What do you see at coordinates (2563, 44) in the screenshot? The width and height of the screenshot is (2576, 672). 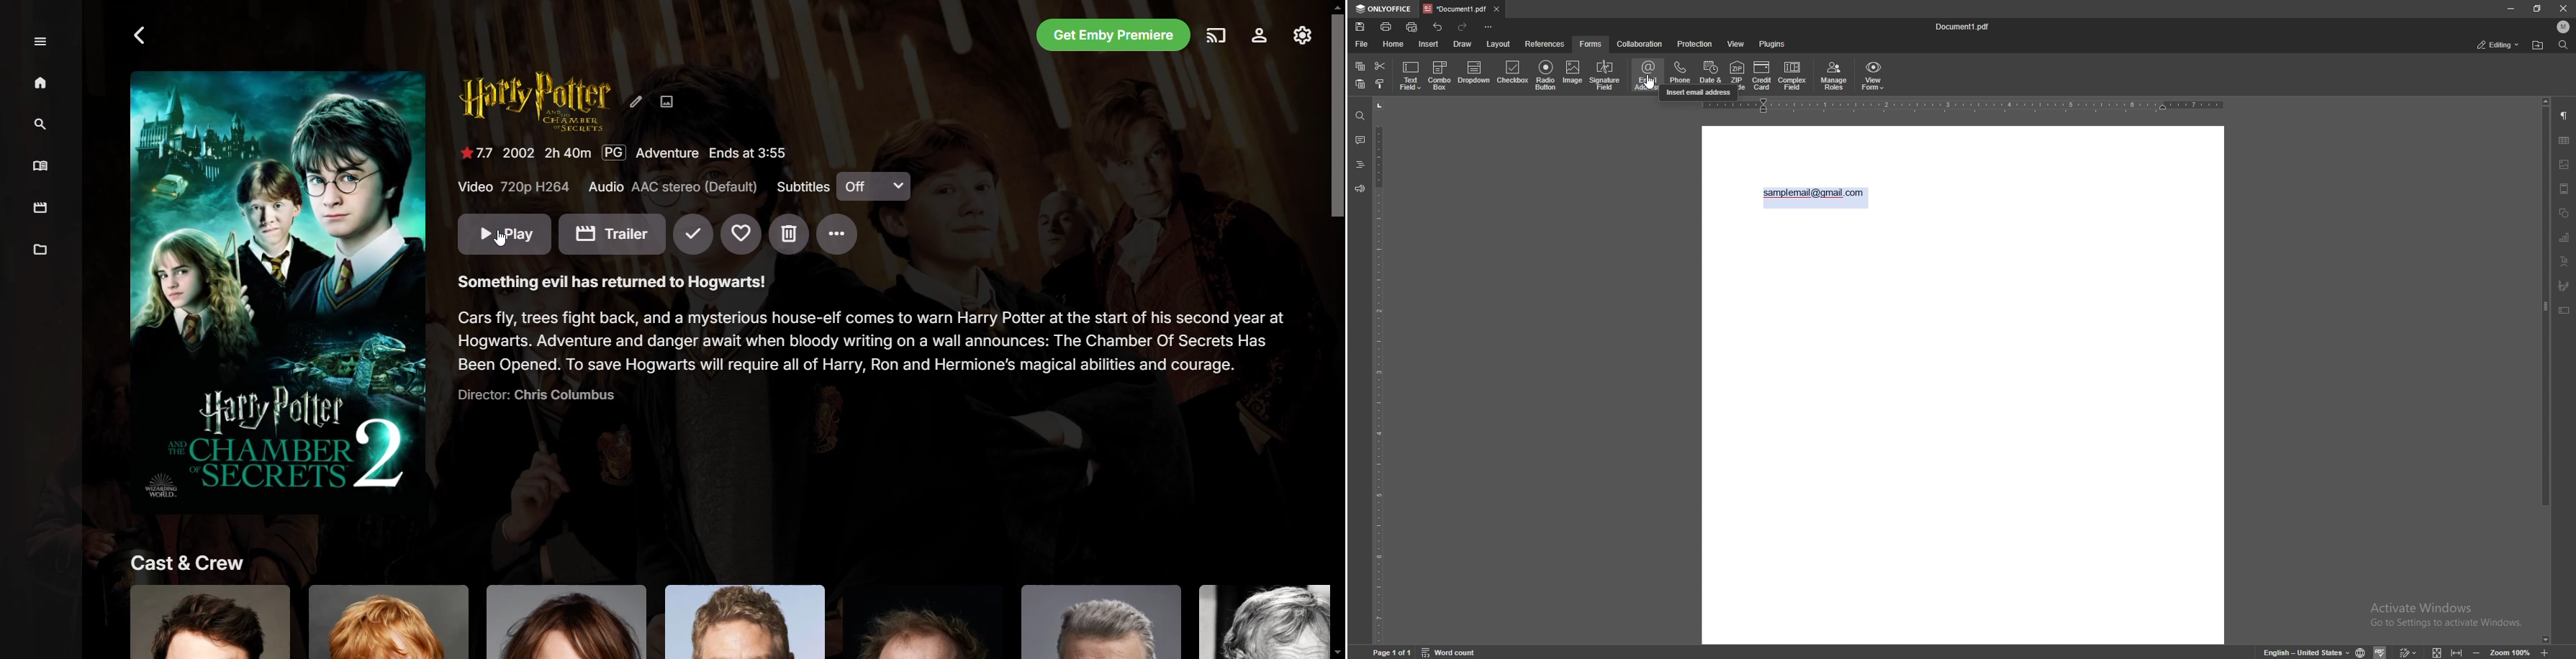 I see `find` at bounding box center [2563, 44].